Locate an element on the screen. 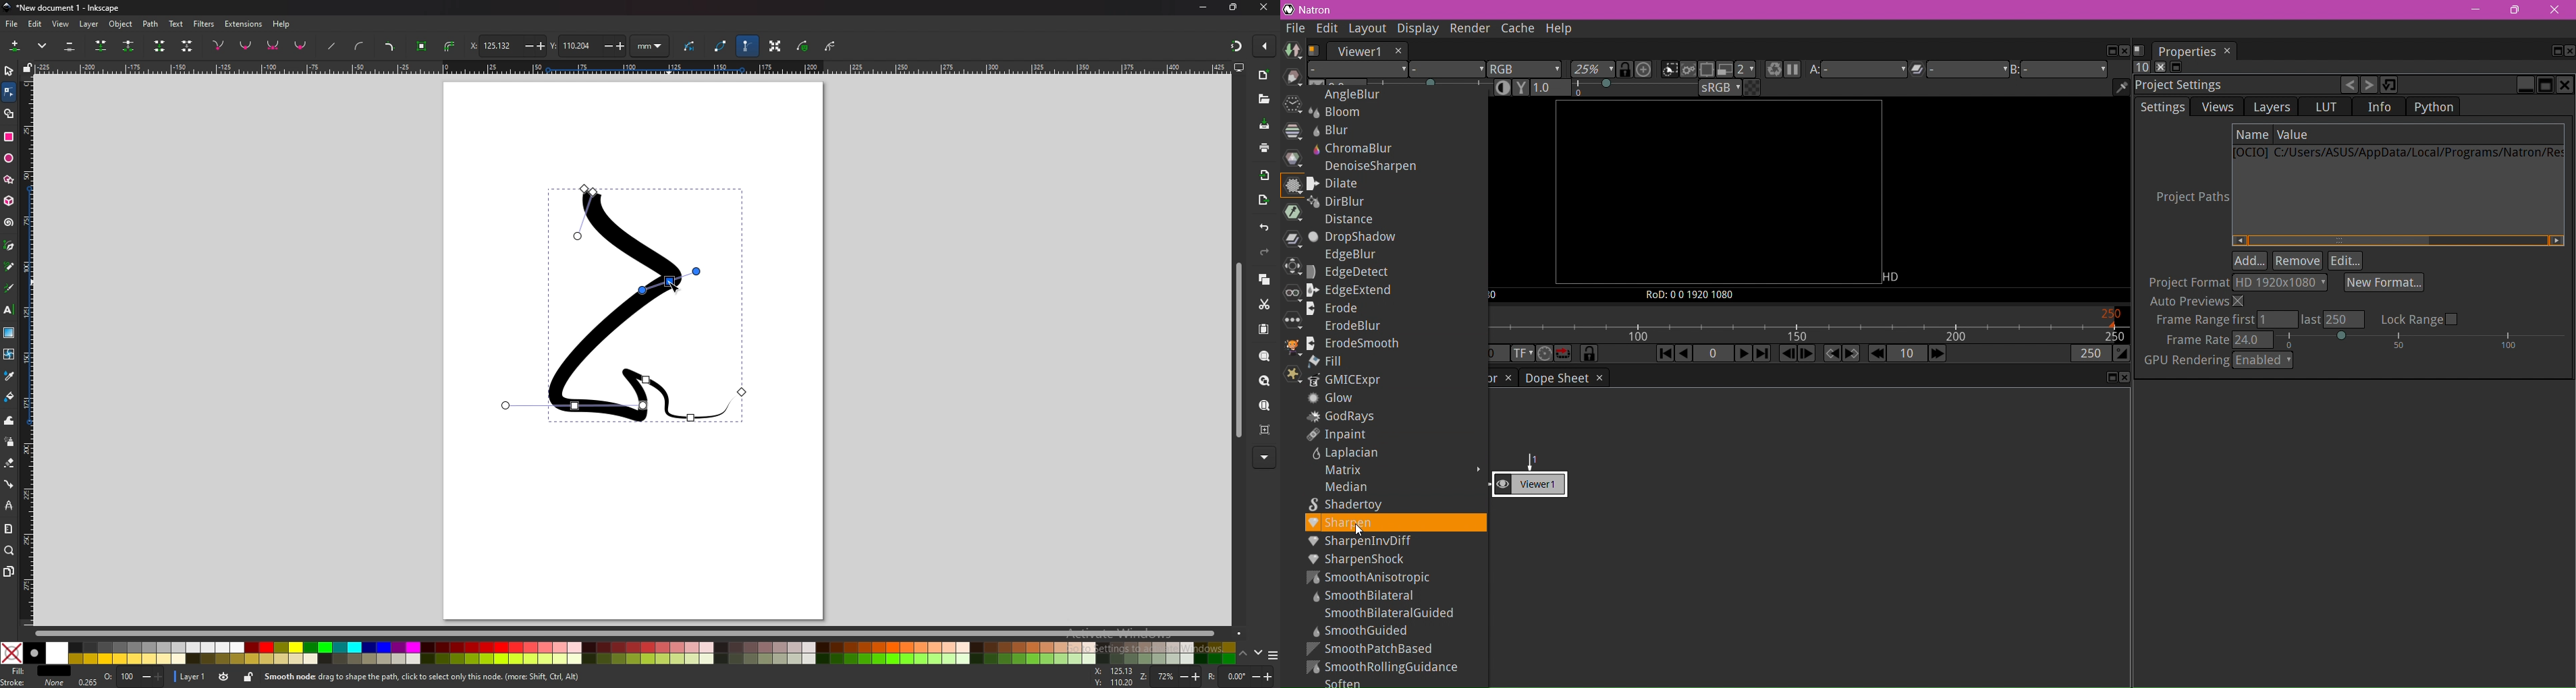 This screenshot has width=2576, height=700. cut is located at coordinates (1263, 304).